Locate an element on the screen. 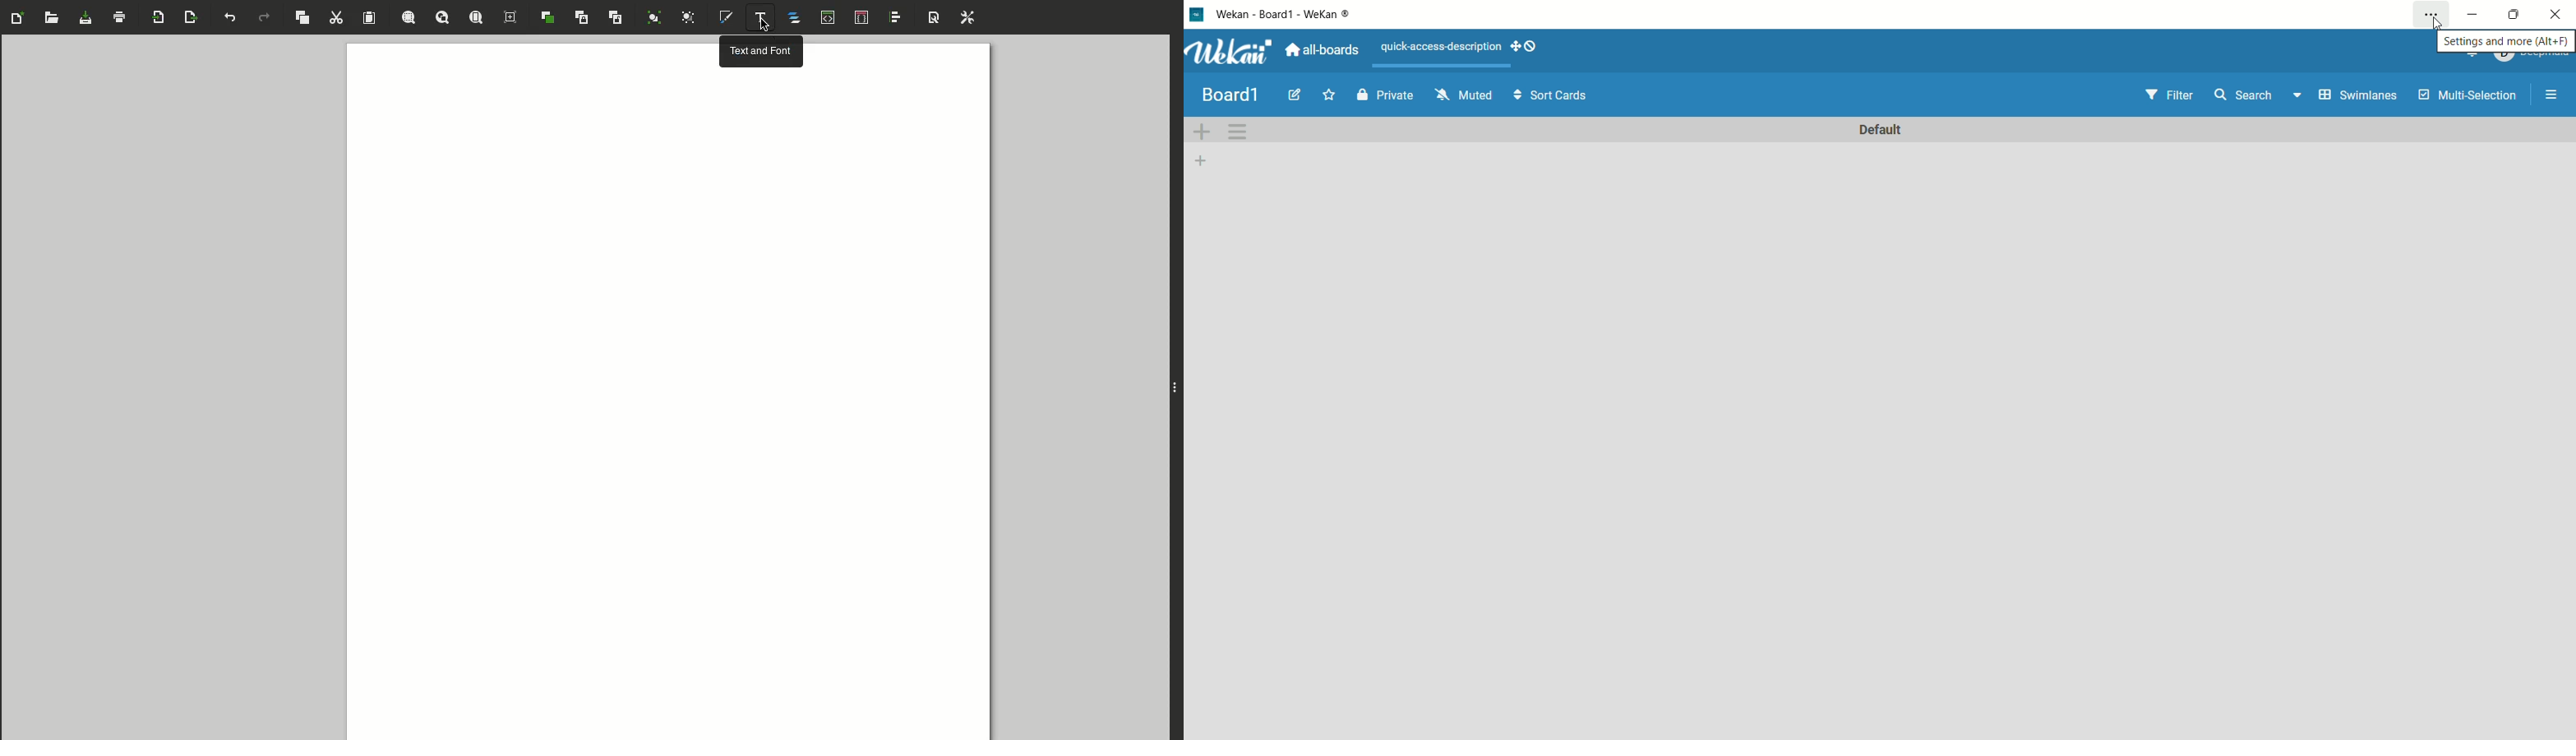 This screenshot has height=756, width=2576. close is located at coordinates (2558, 12).